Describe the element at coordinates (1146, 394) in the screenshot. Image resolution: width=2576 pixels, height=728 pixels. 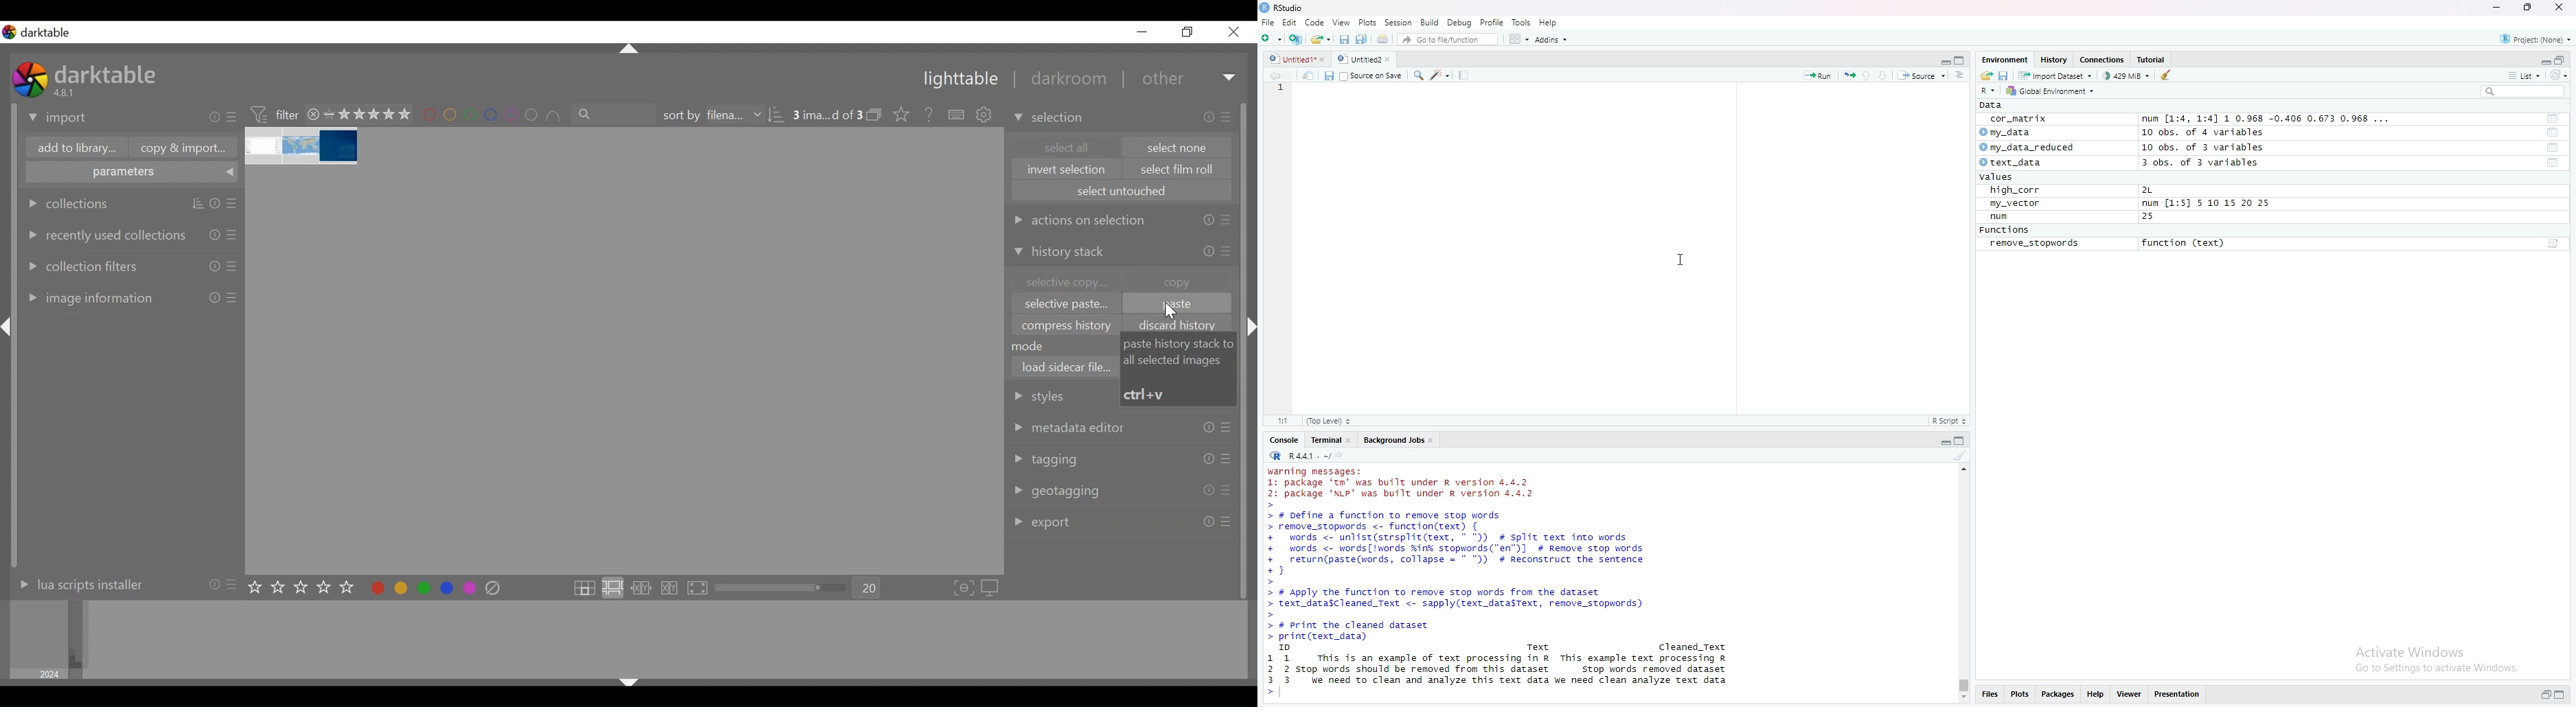
I see `ctrl+v` at that location.